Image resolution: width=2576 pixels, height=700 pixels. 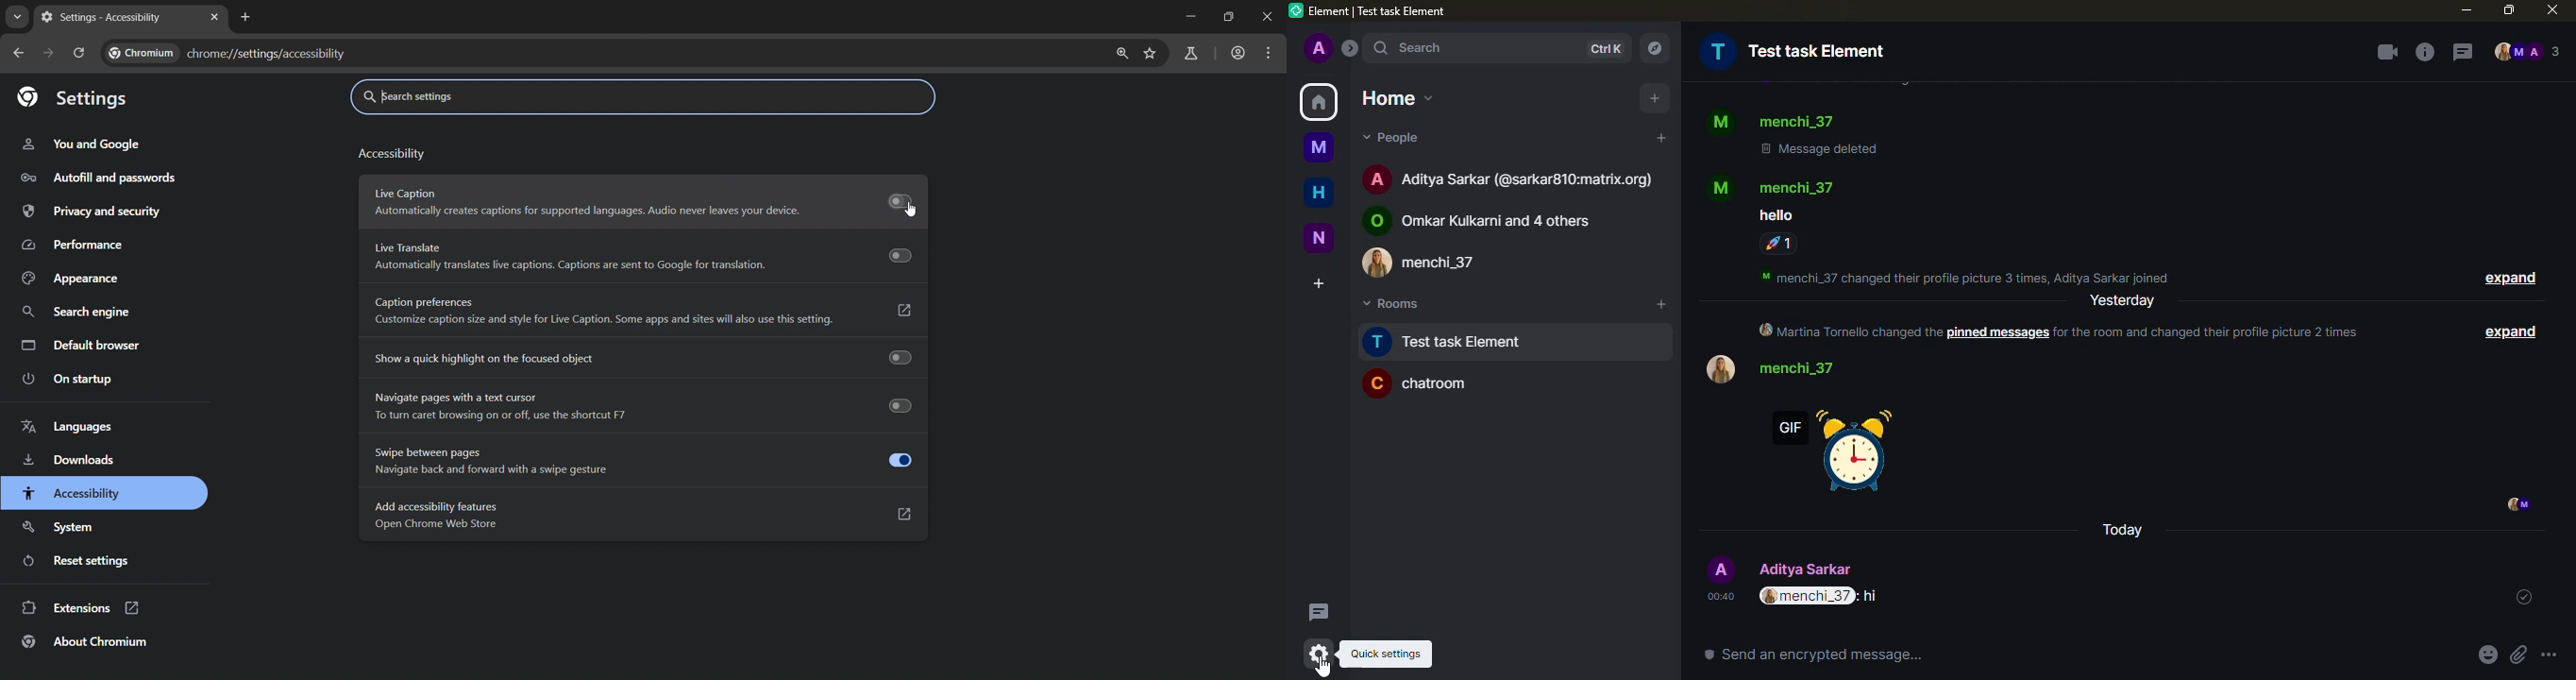 I want to click on info, so click(x=2067, y=330).